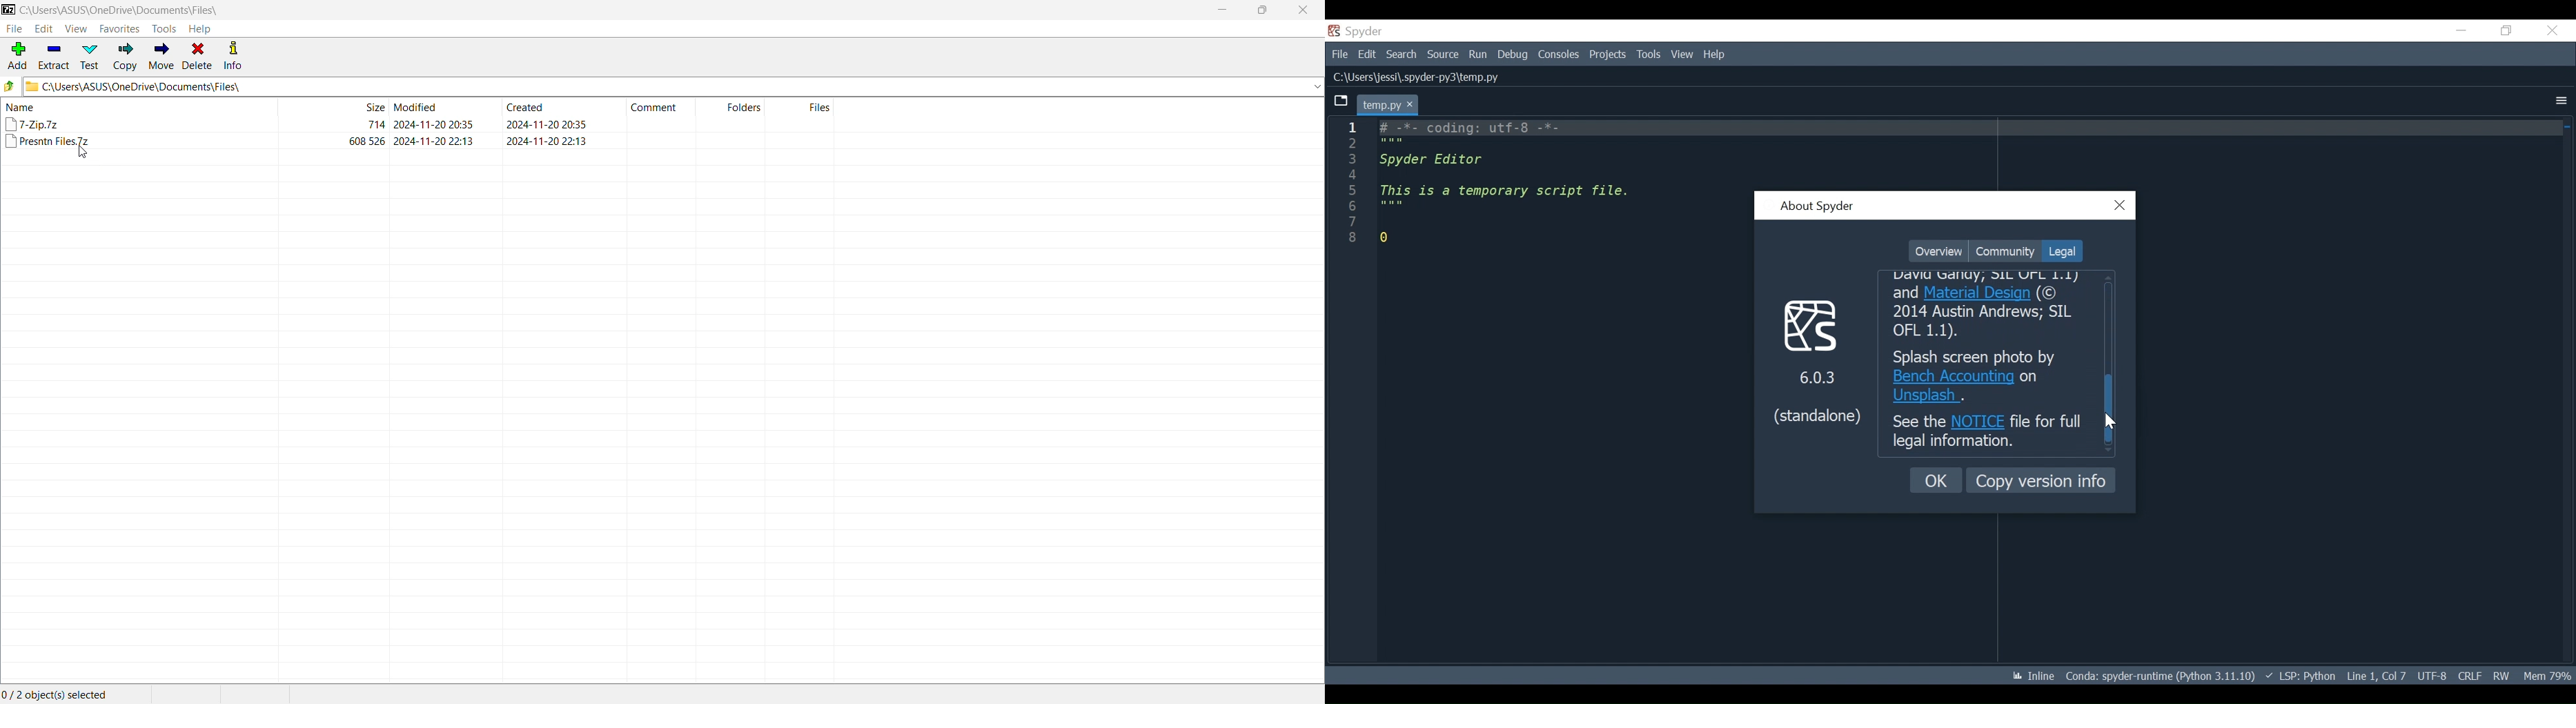 The image size is (2576, 728). I want to click on # -*- coding: utf-8 -*-

Spyder Editor

This is a temporary script file.
0, so click(1494, 183).